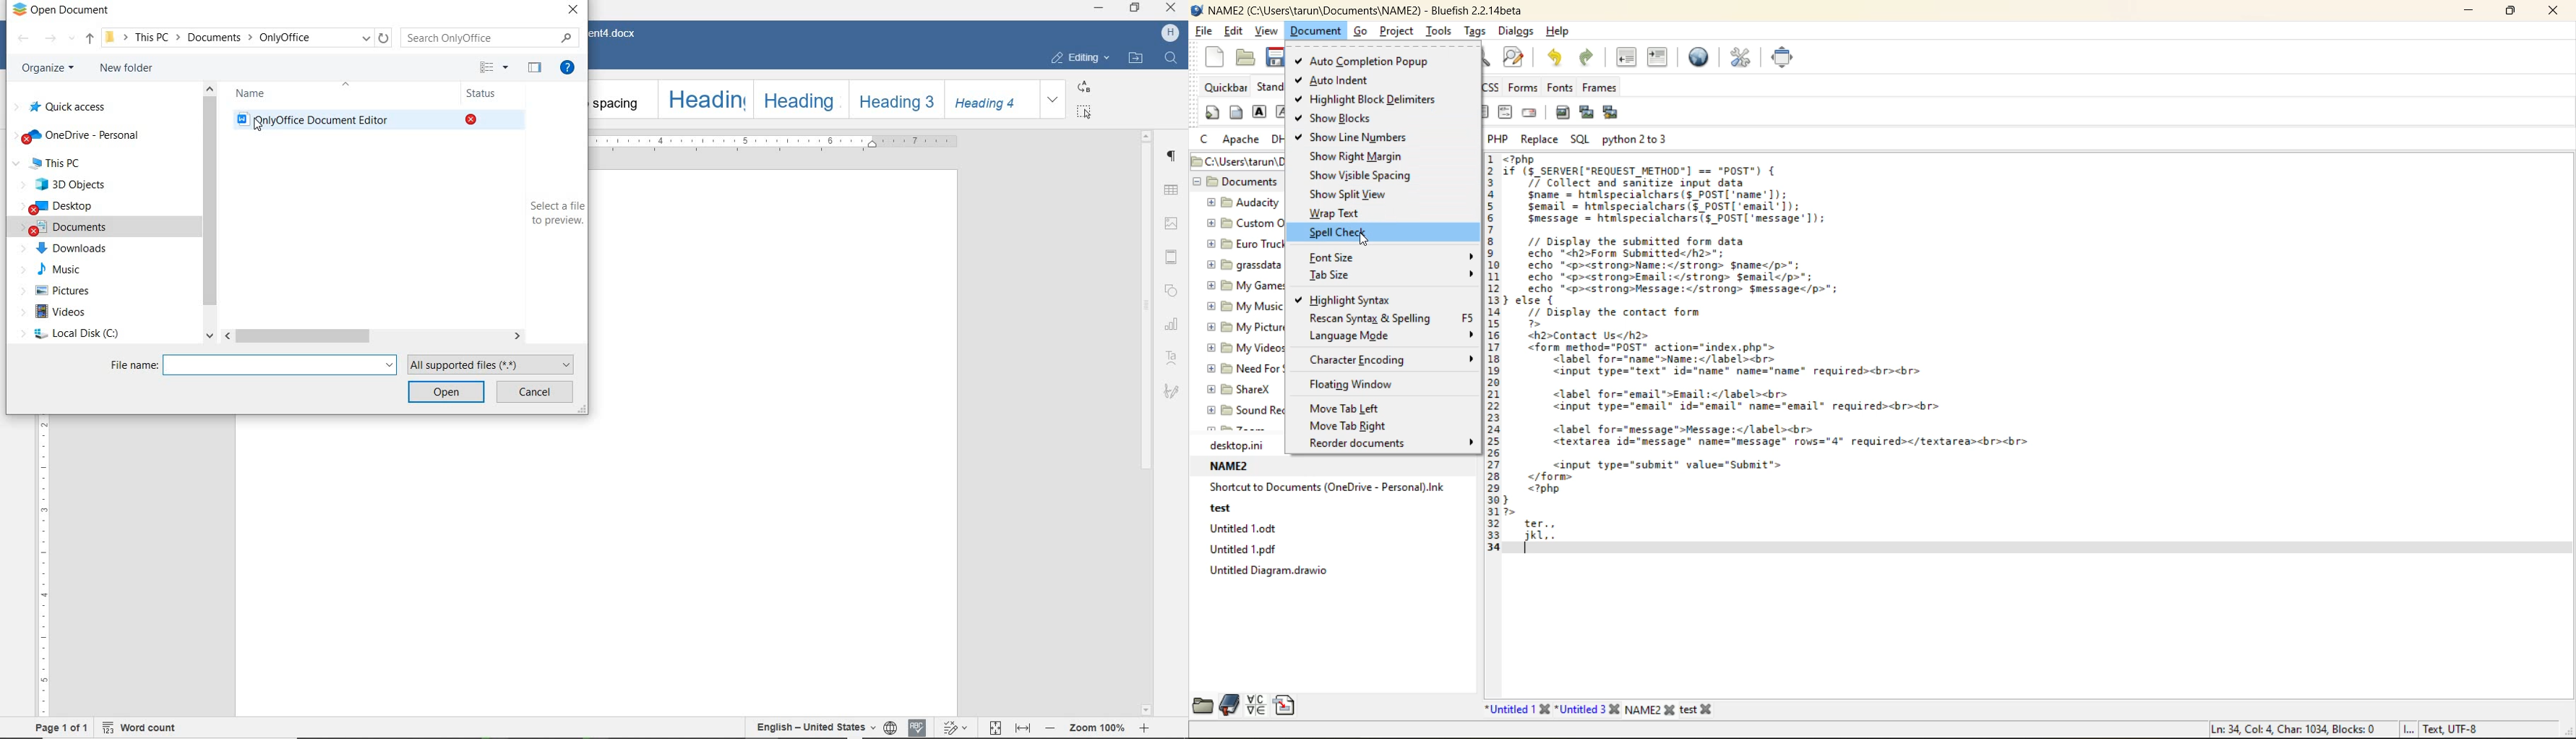  What do you see at coordinates (919, 727) in the screenshot?
I see `spell checking` at bounding box center [919, 727].